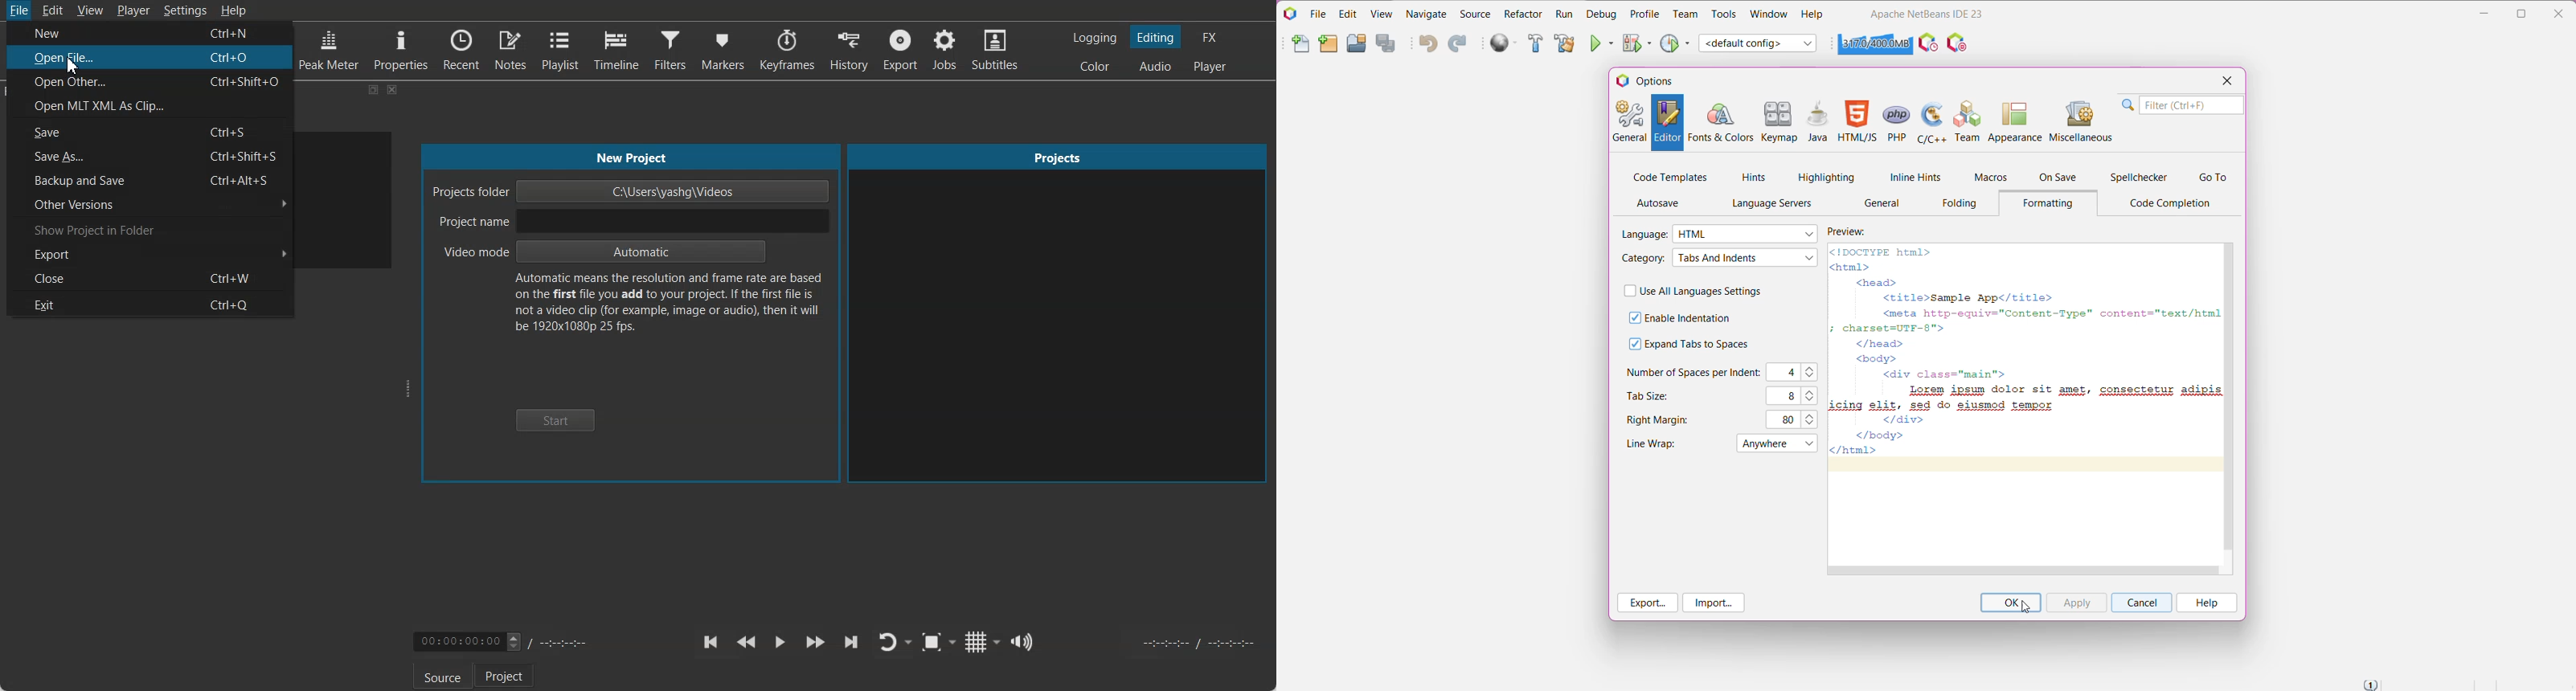 This screenshot has height=700, width=2576. I want to click on Drop down box, so click(910, 643).